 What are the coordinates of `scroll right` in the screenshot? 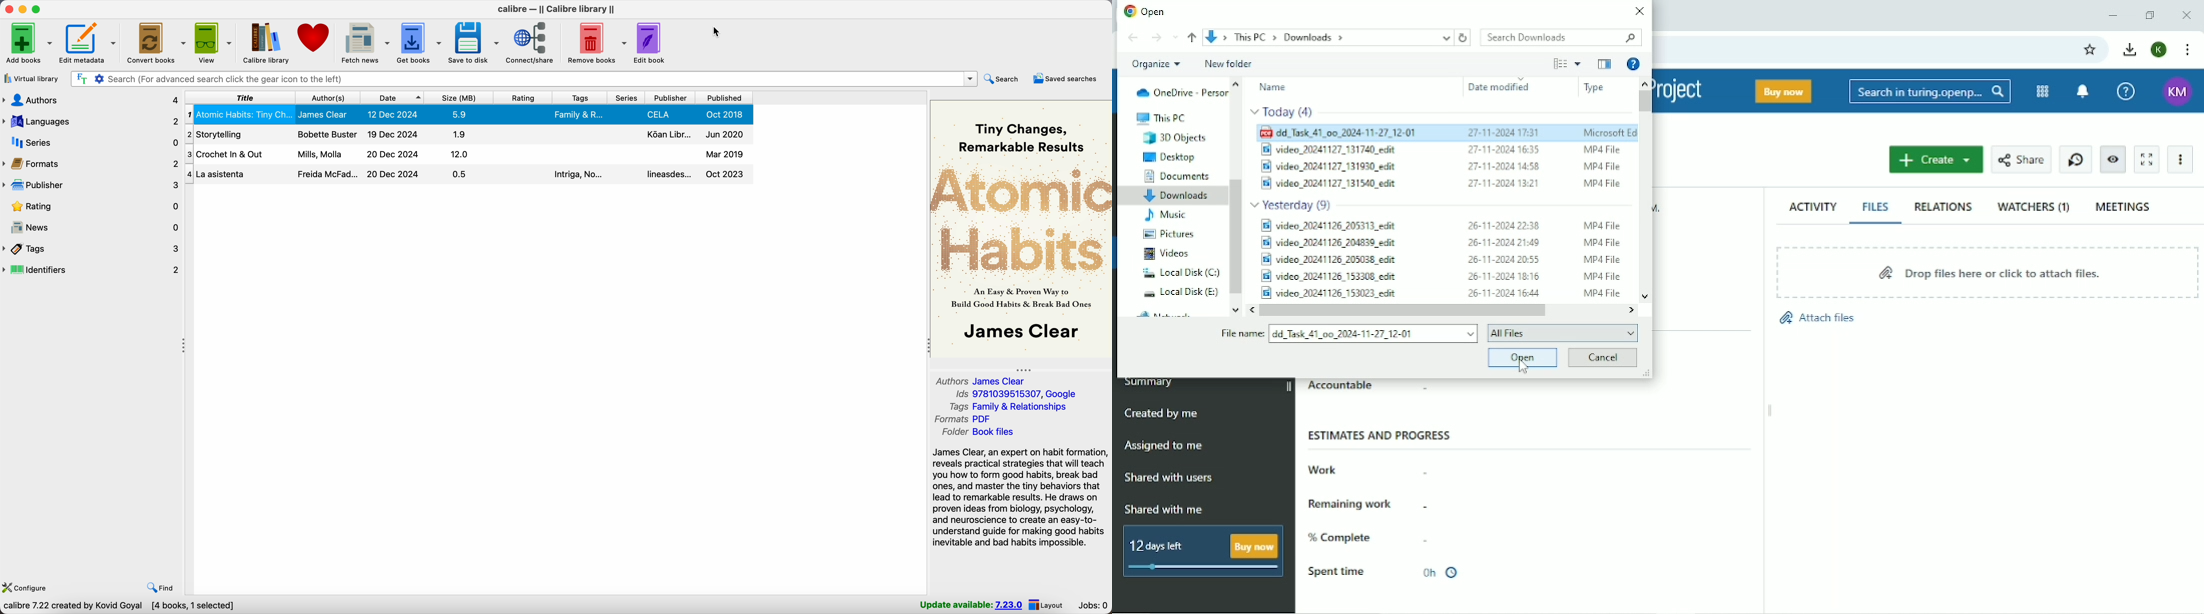 It's located at (1633, 309).